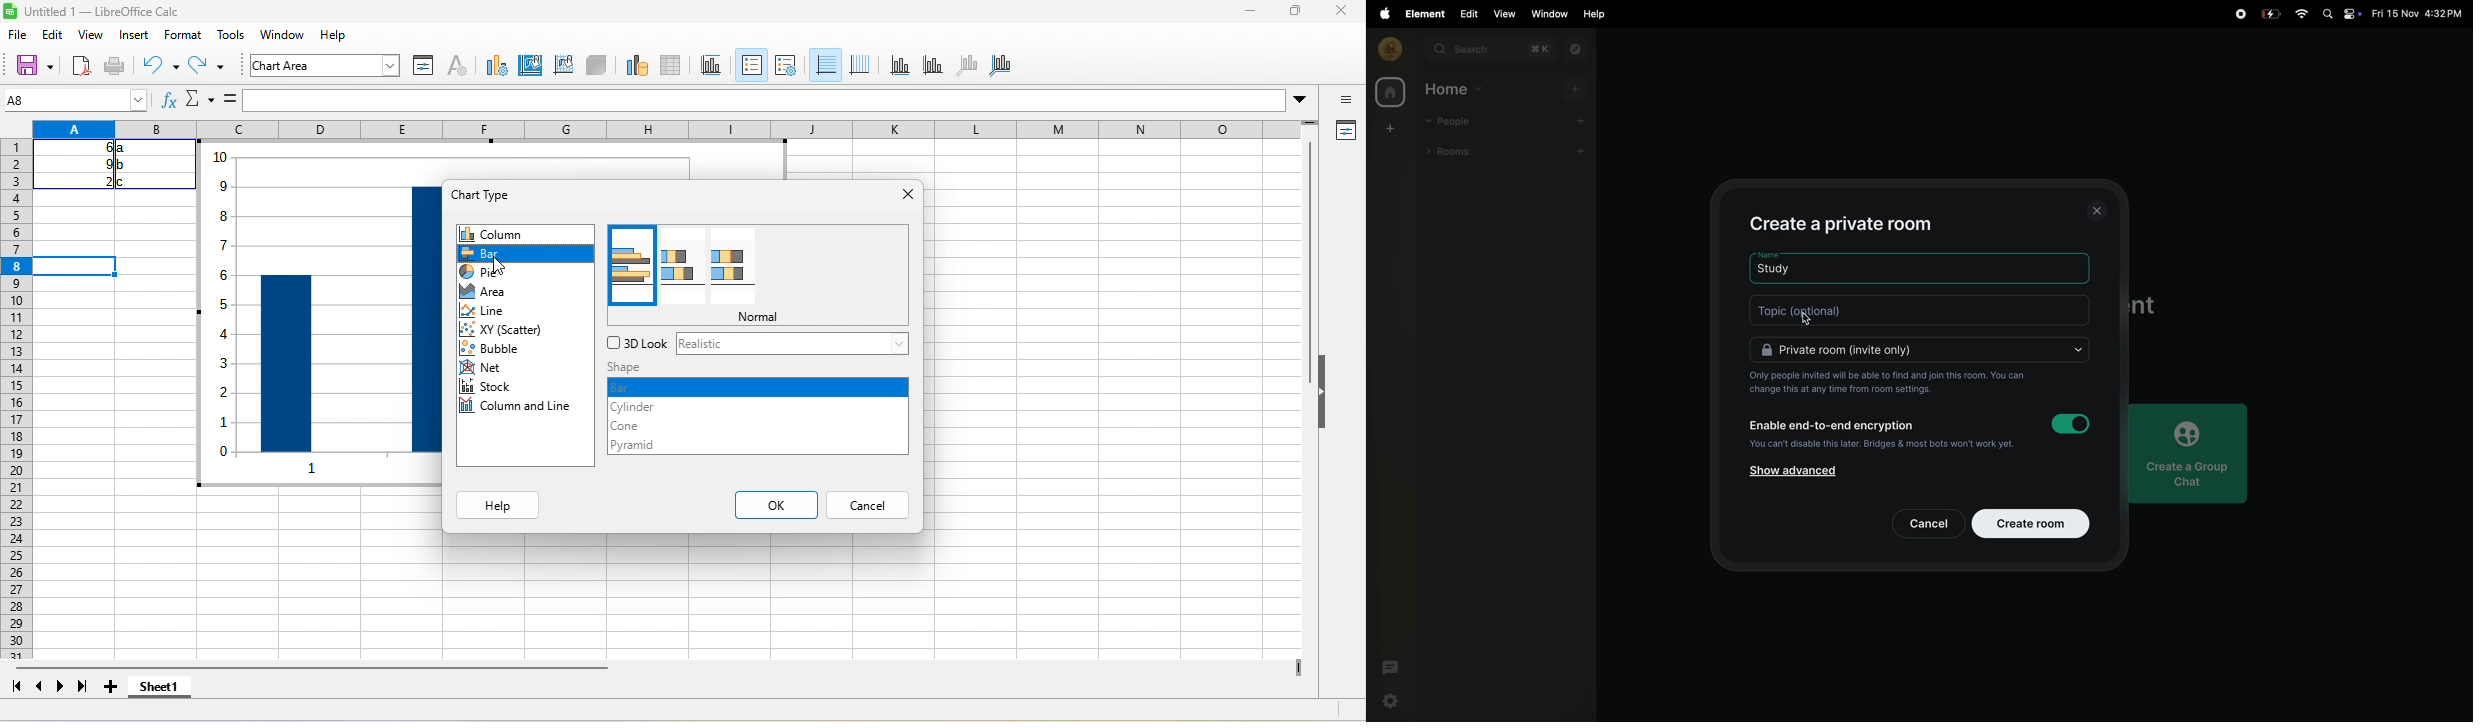  Describe the element at coordinates (2339, 14) in the screenshot. I see `apple widgets` at that location.